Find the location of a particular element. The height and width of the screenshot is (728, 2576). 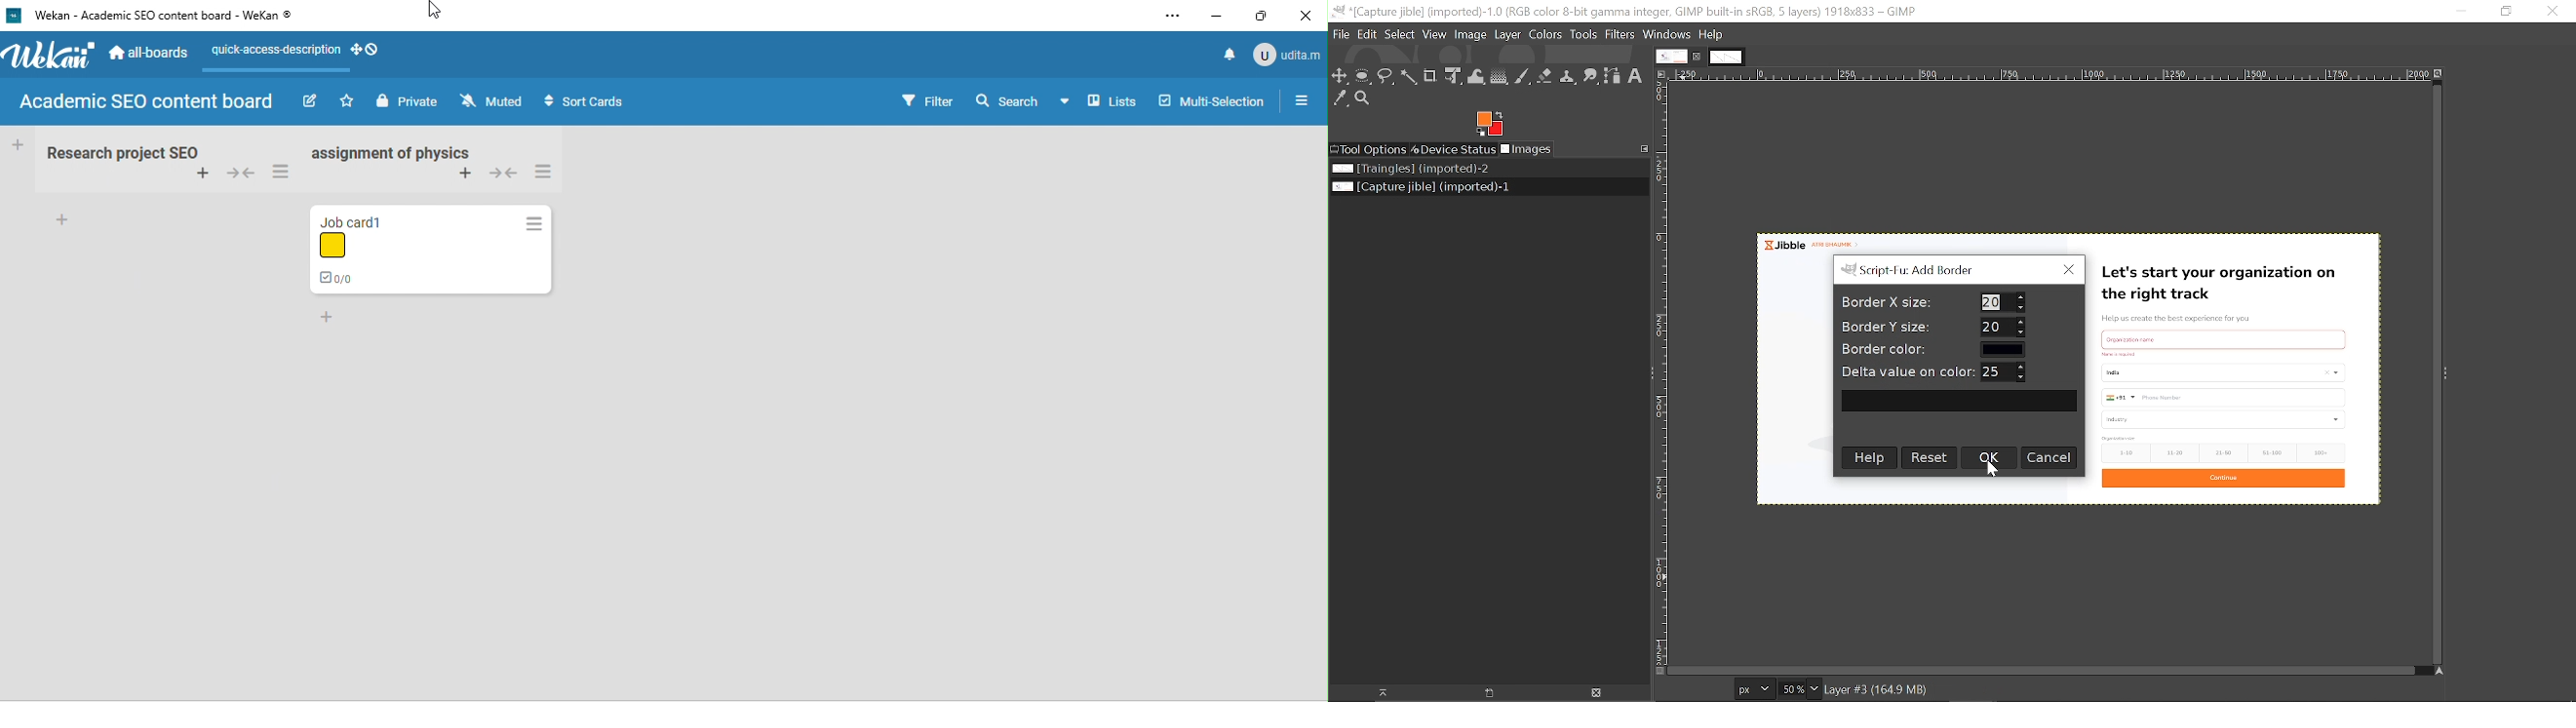

Filters is located at coordinates (1620, 34).